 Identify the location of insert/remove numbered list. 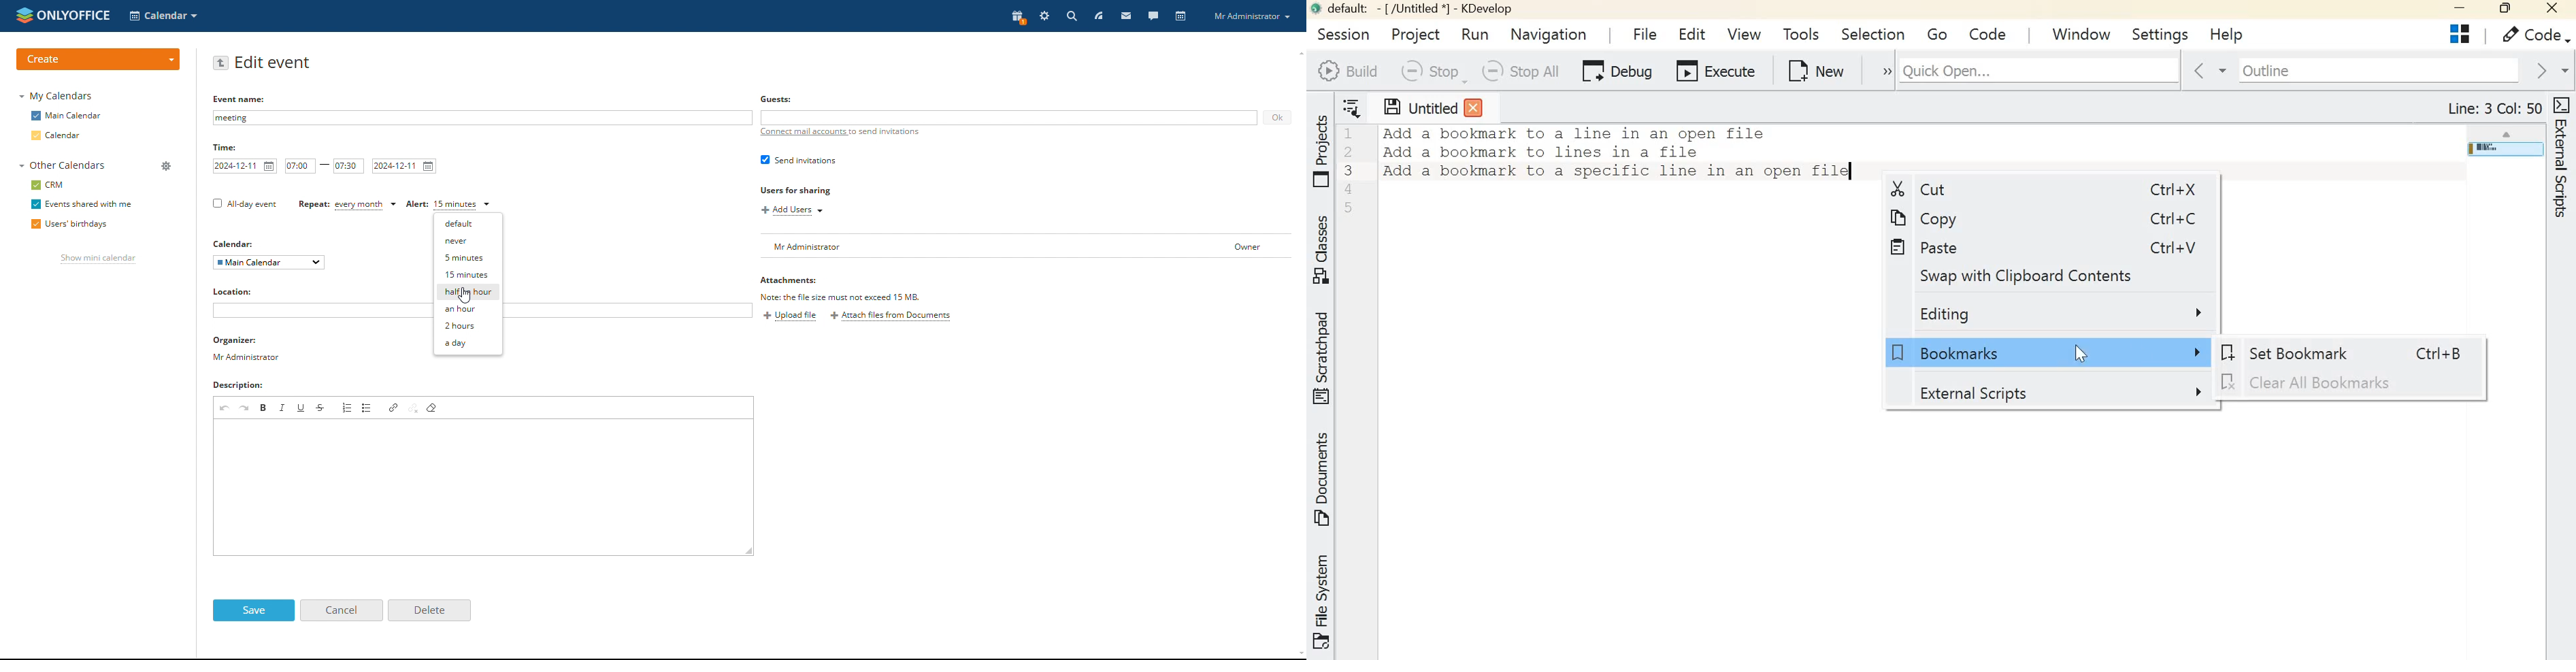
(346, 408).